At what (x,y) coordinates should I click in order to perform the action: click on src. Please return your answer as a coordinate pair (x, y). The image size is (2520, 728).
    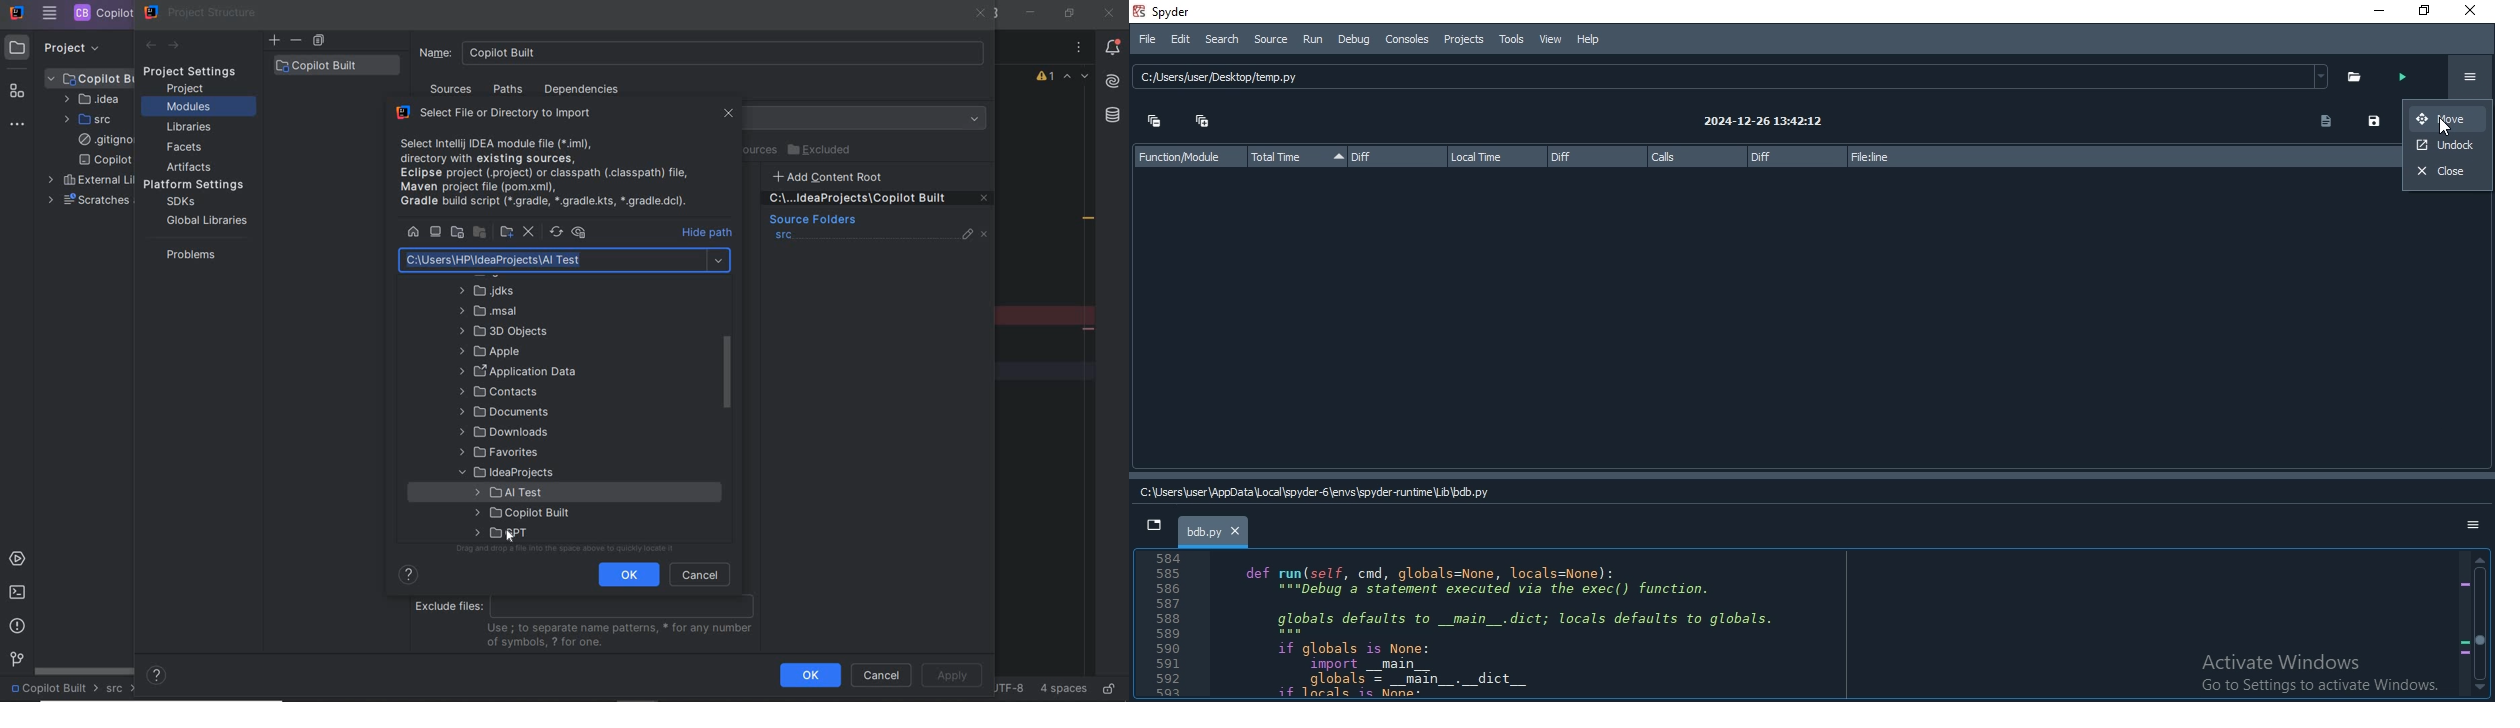
    Looking at the image, I should click on (122, 689).